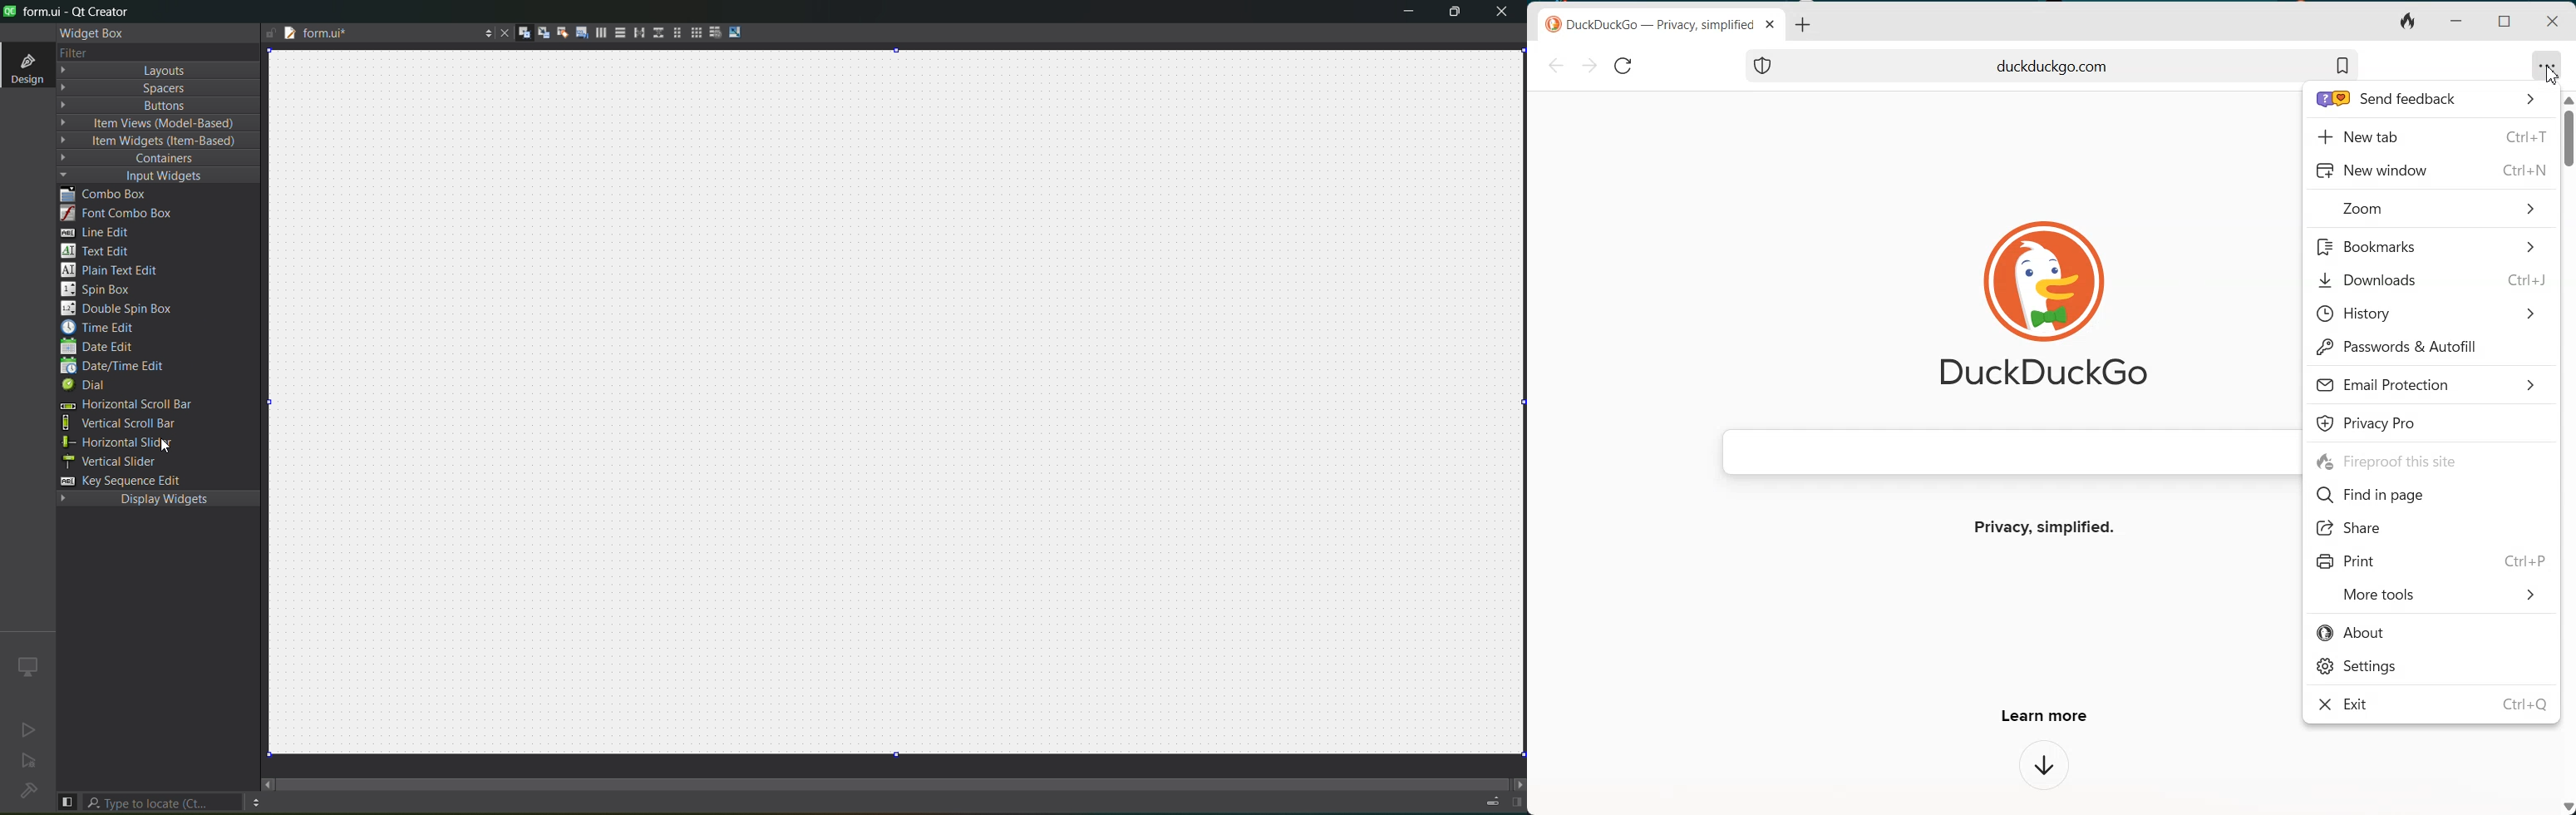 The image size is (2576, 840). Describe the element at coordinates (343, 34) in the screenshot. I see `tab name` at that location.